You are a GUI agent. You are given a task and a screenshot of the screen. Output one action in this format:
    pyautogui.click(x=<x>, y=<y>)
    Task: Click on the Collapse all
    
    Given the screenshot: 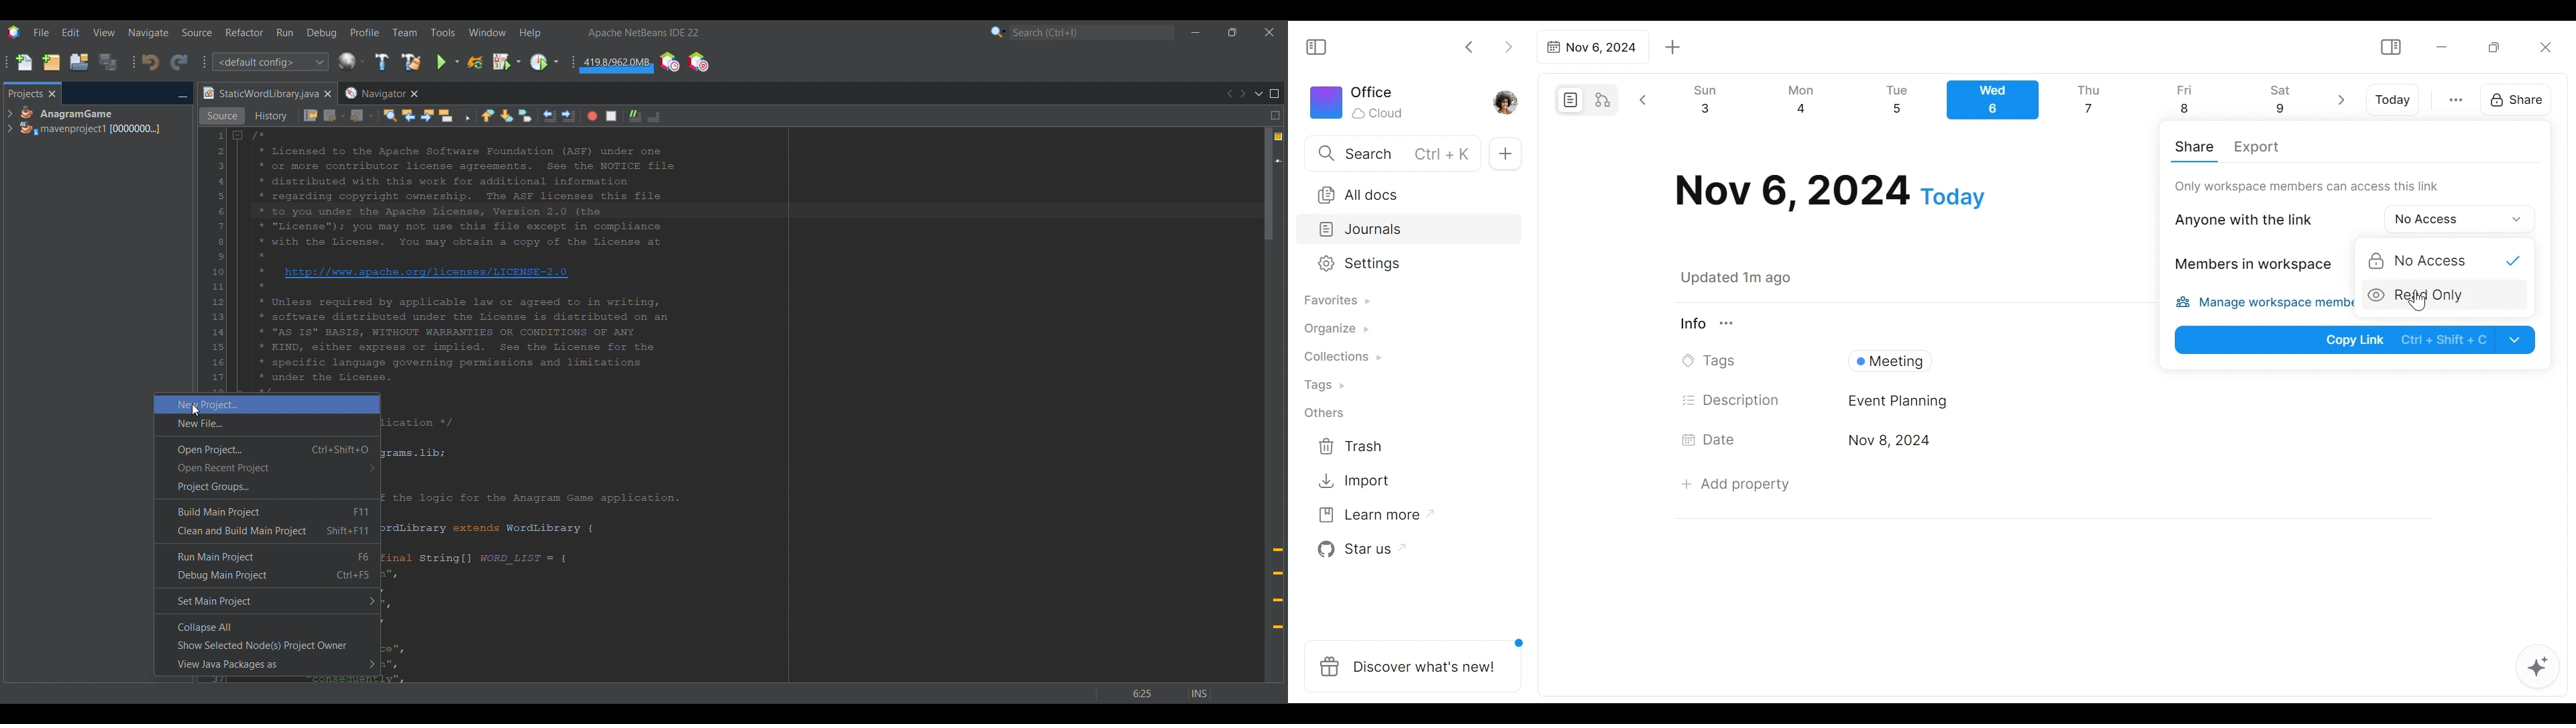 What is the action you would take?
    pyautogui.click(x=267, y=627)
    